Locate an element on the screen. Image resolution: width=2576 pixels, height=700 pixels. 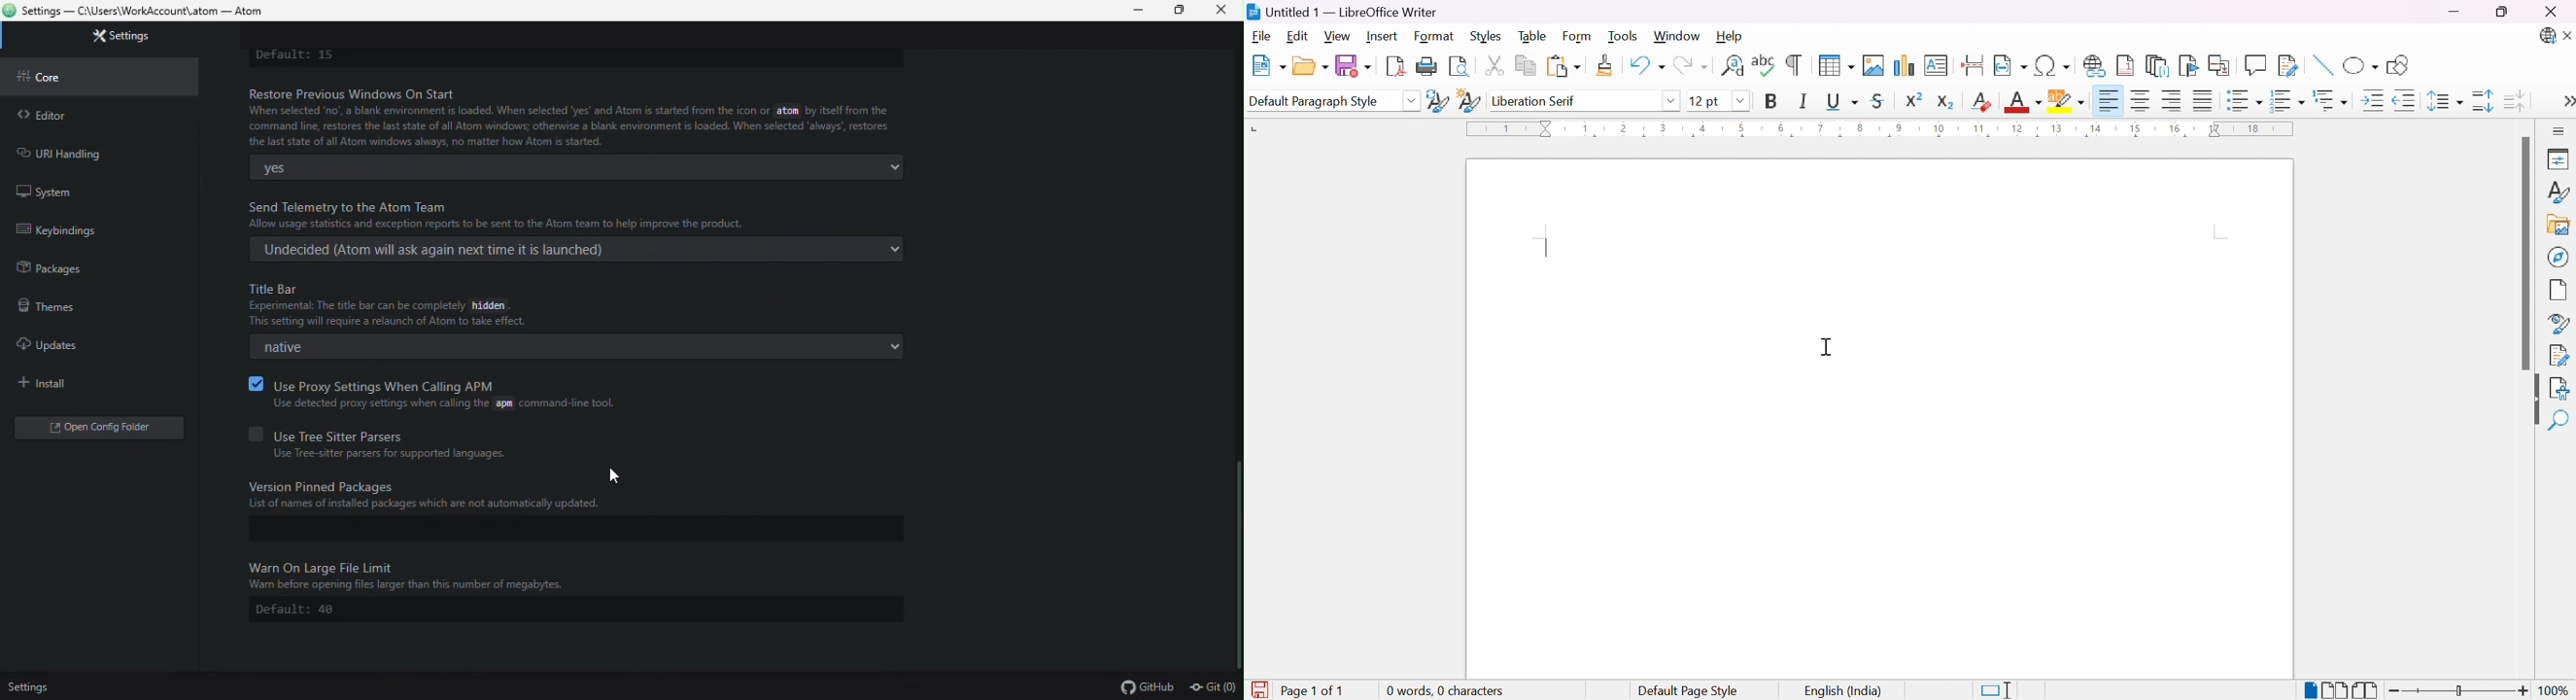
Copy is located at coordinates (1527, 66).